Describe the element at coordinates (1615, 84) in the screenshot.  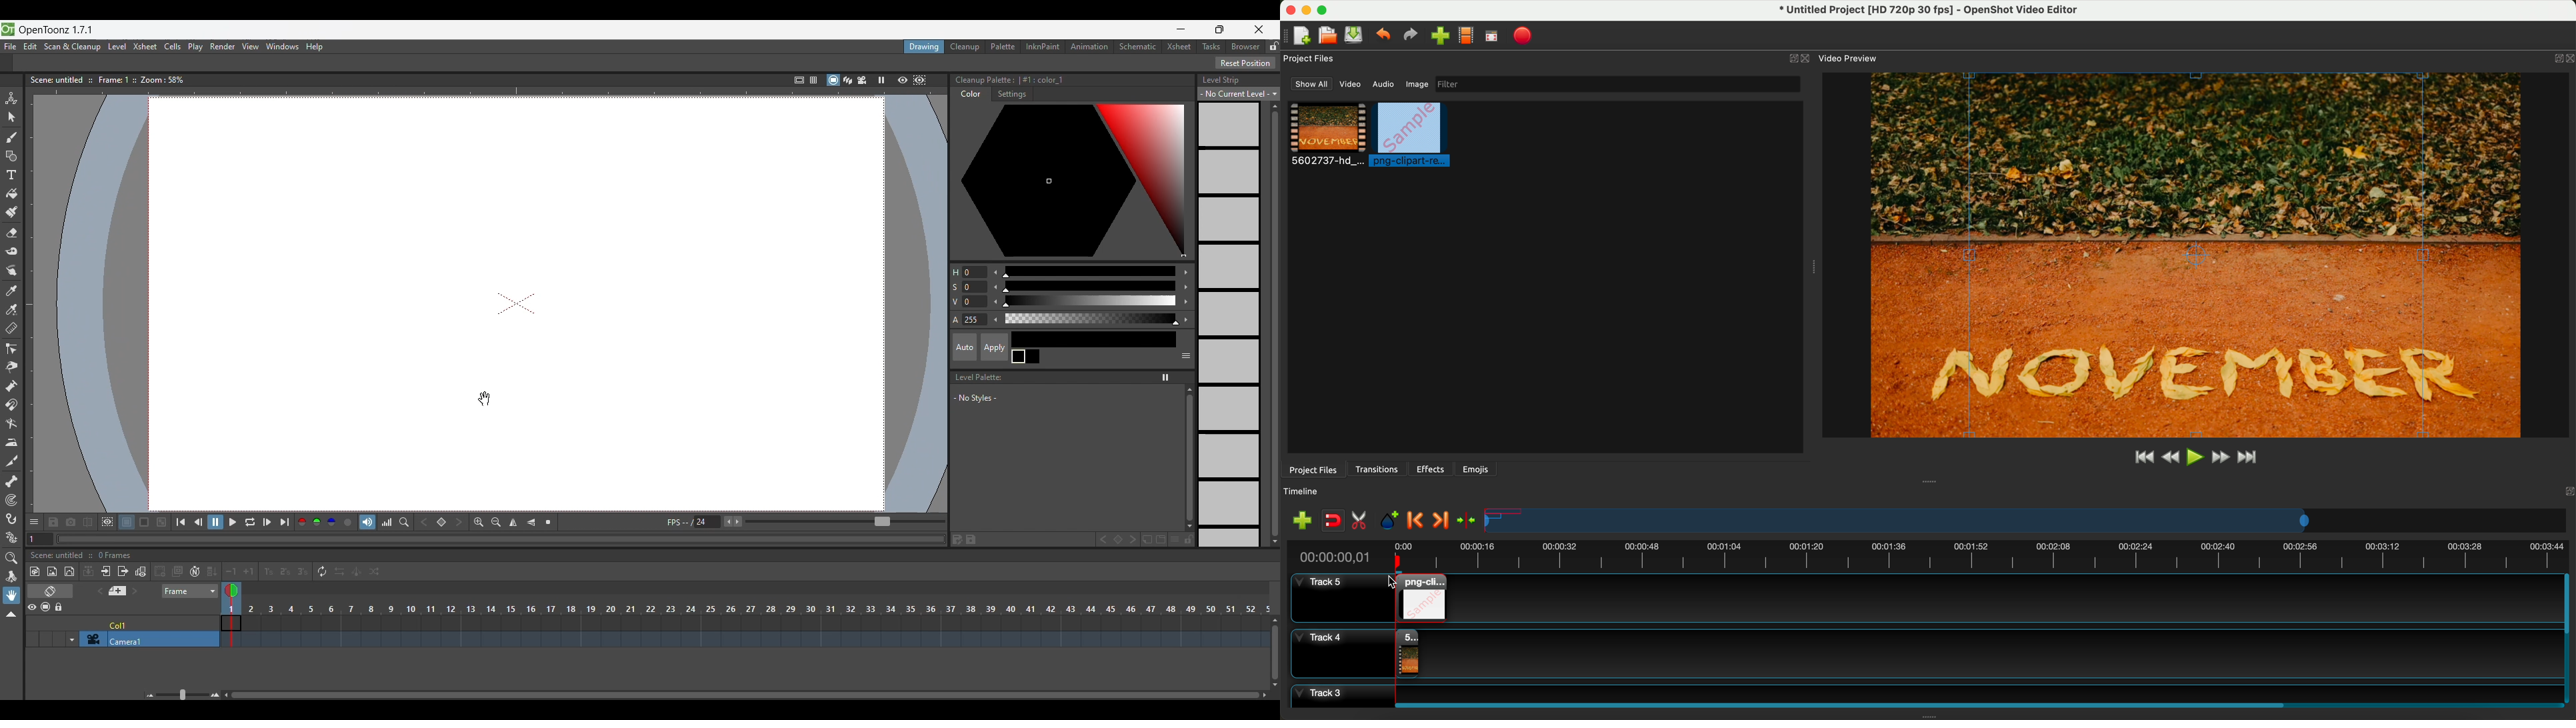
I see `filter` at that location.